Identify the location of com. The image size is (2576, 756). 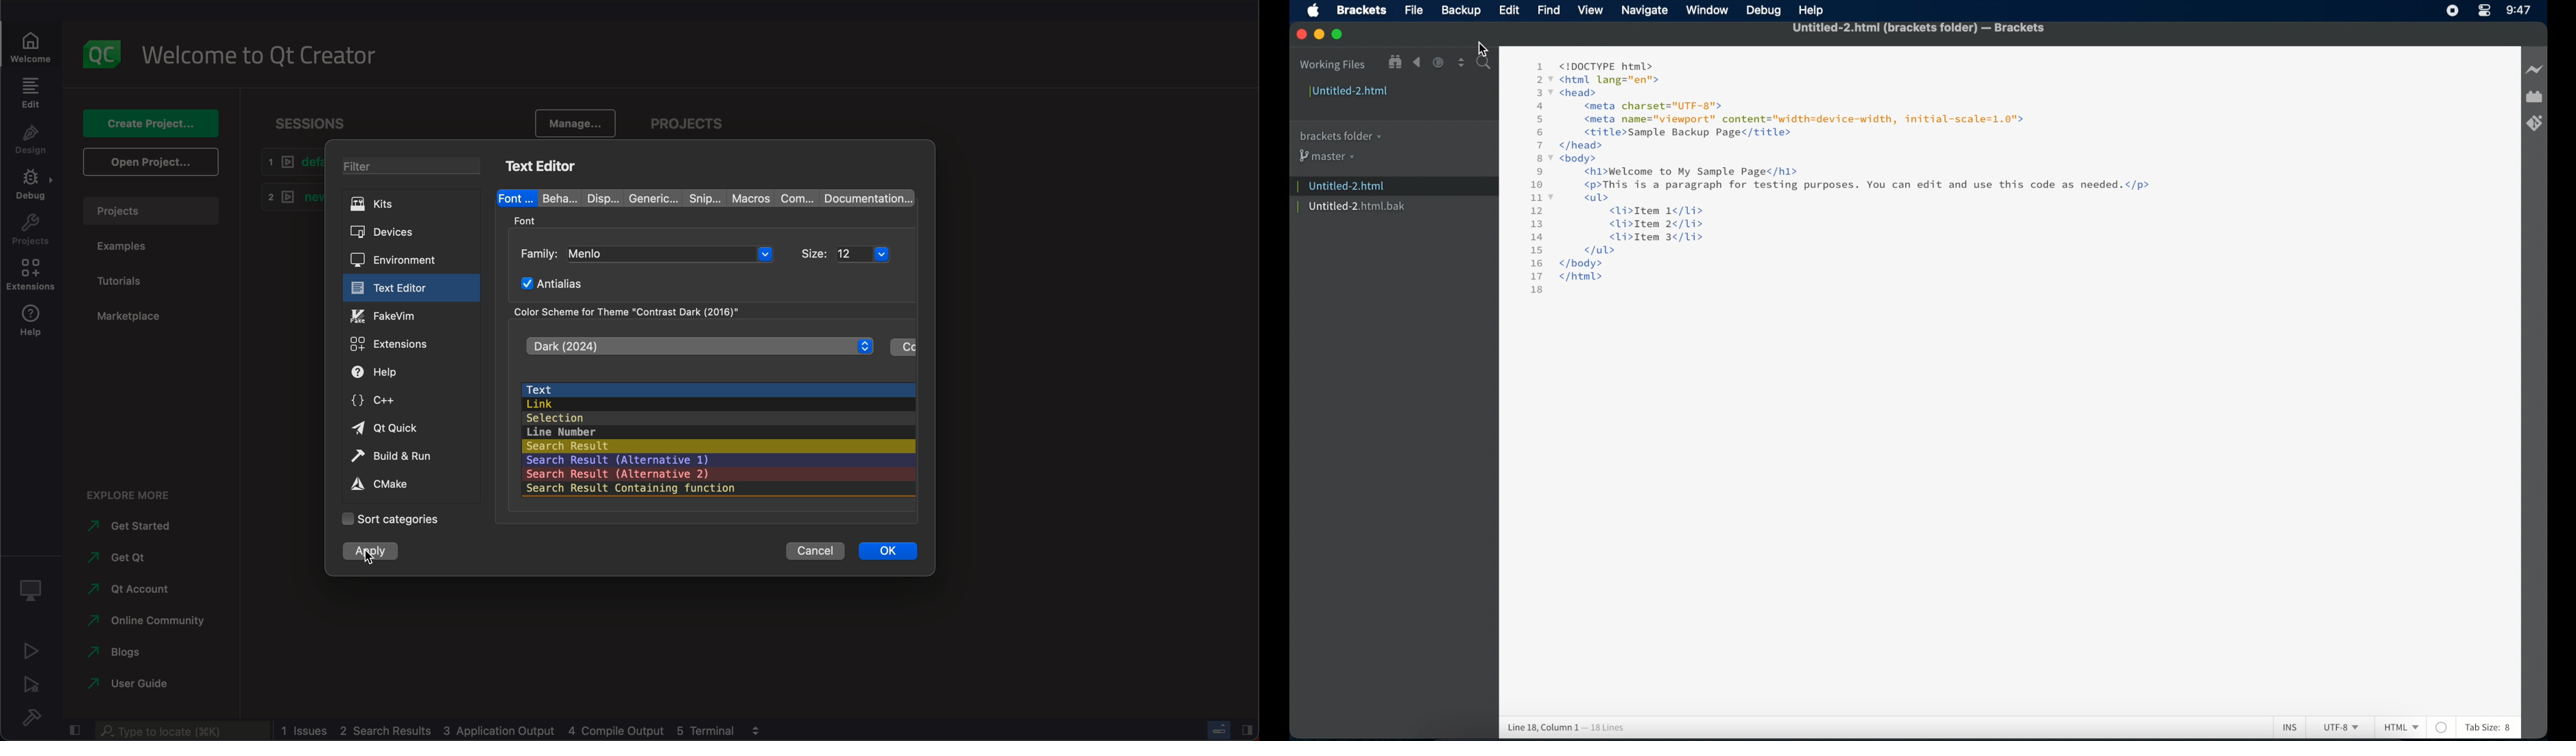
(793, 198).